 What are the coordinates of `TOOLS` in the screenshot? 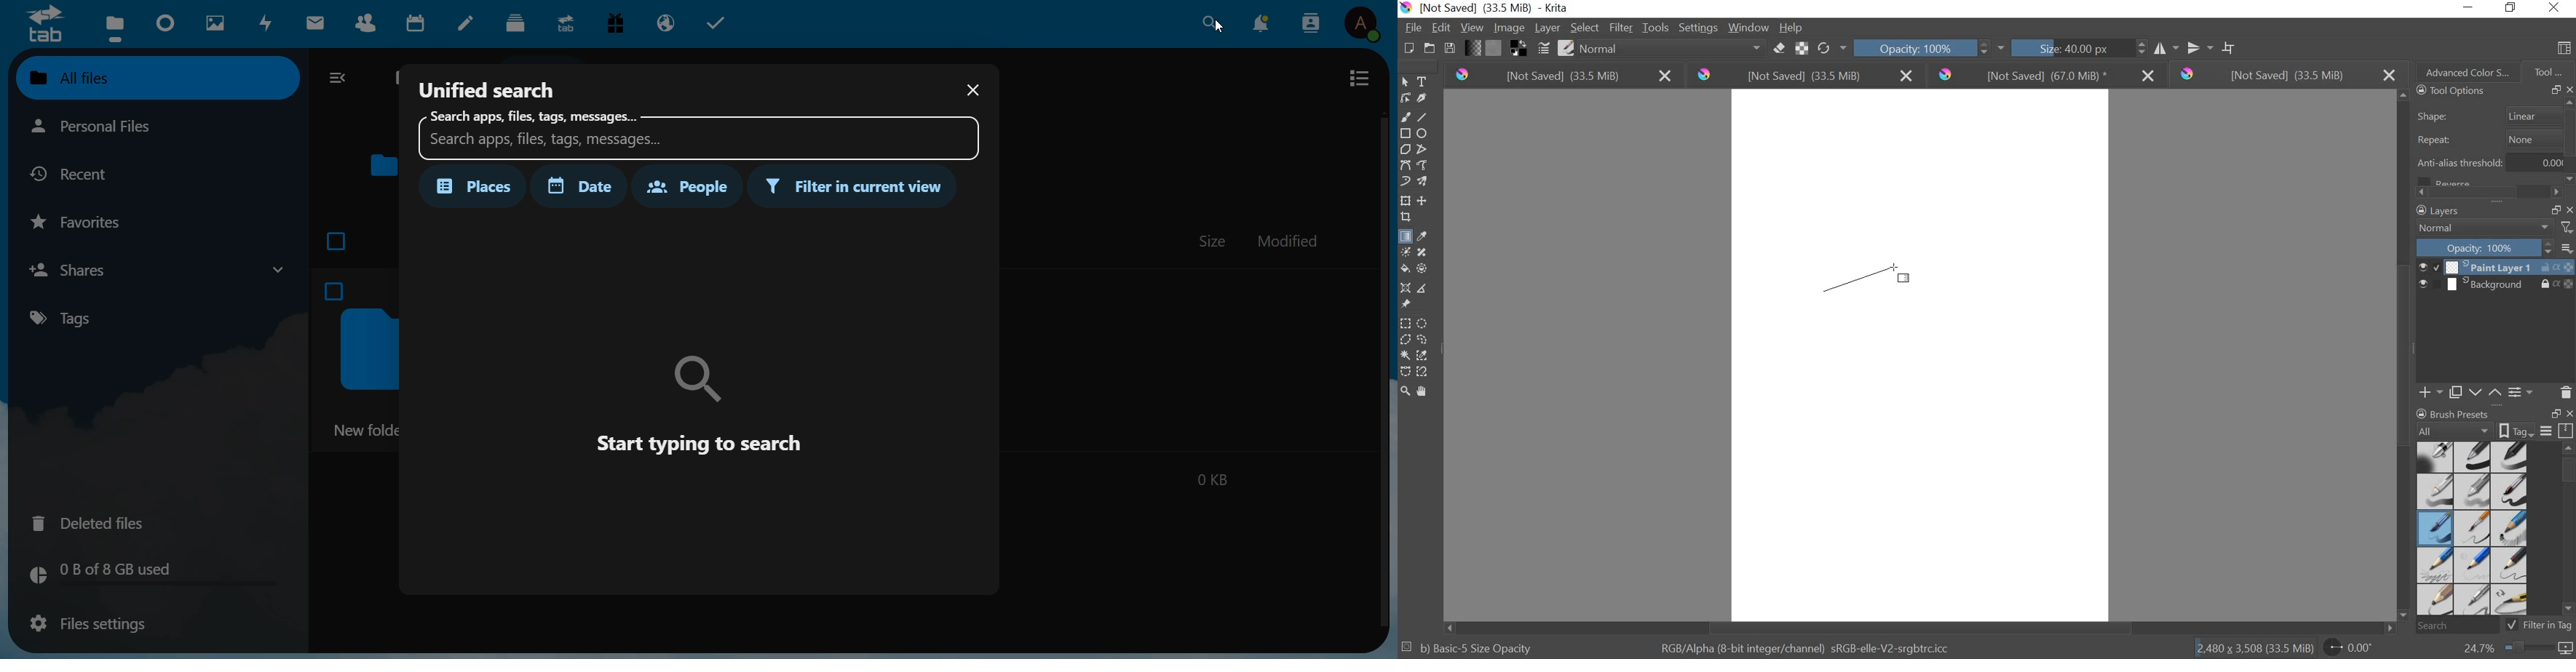 It's located at (1656, 27).